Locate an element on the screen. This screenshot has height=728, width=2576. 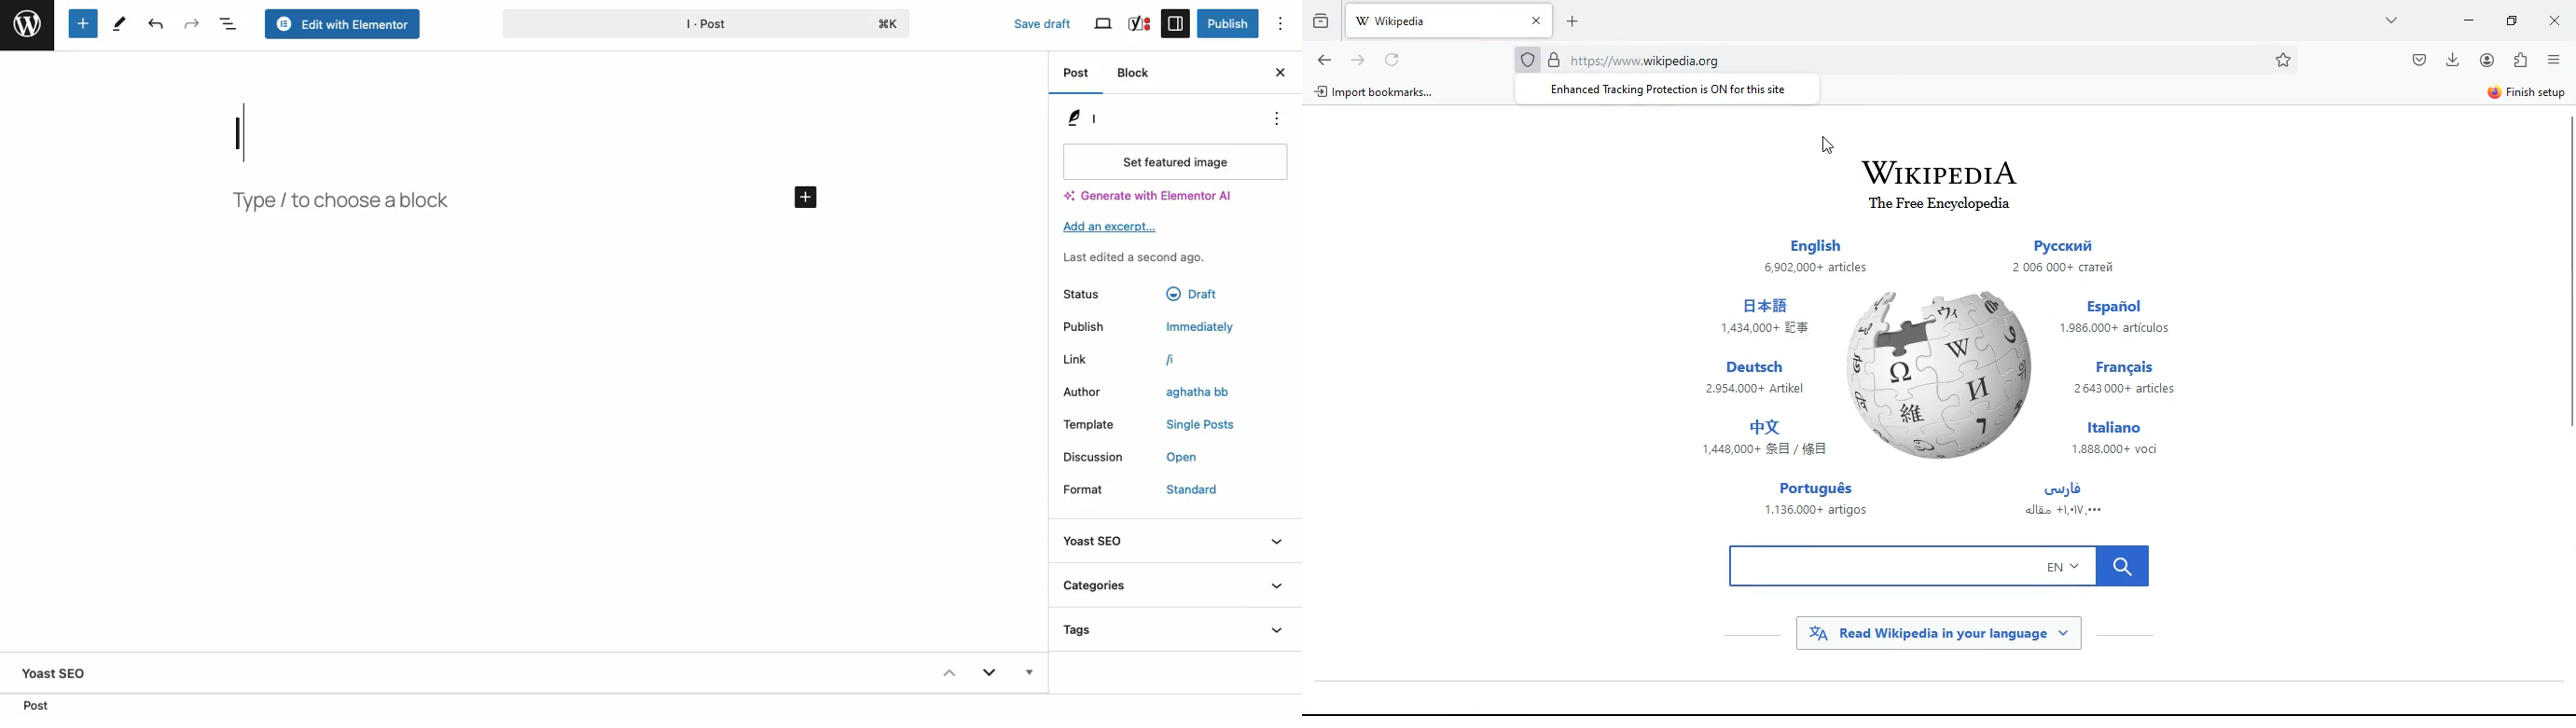
Standard is located at coordinates (1187, 491).